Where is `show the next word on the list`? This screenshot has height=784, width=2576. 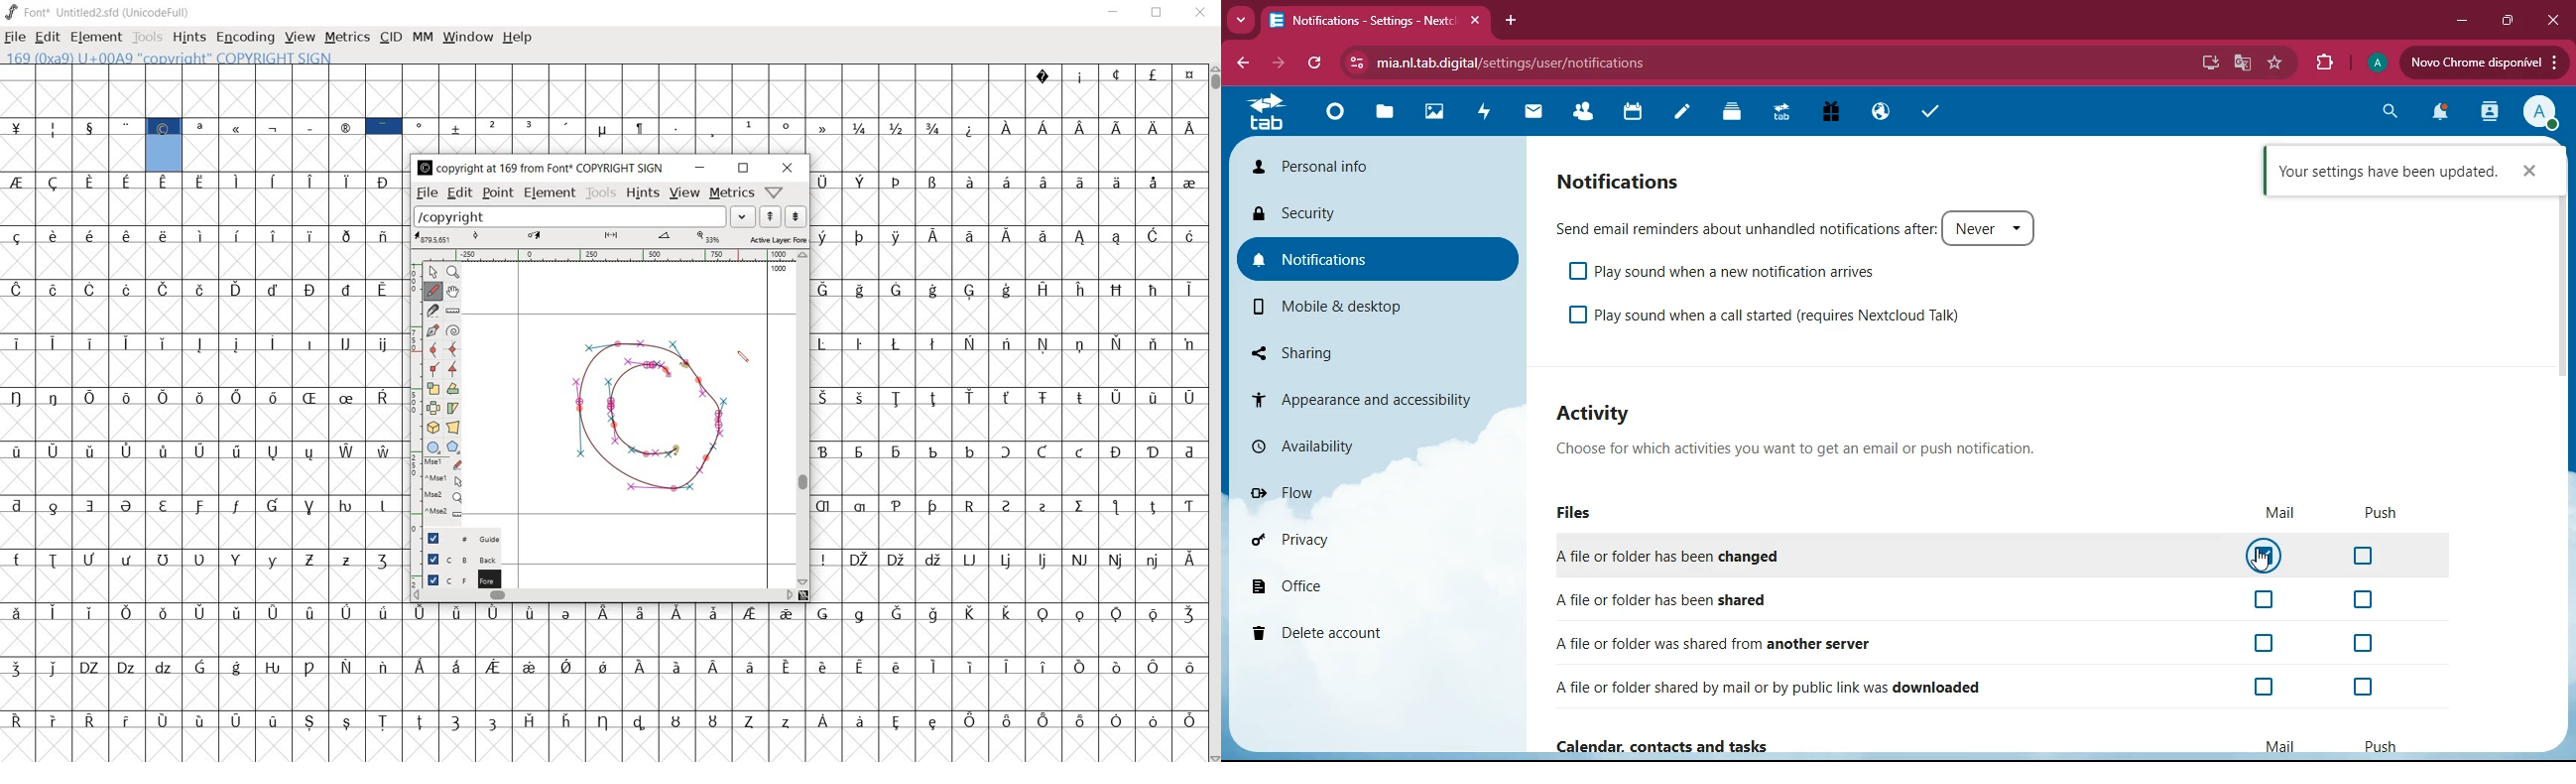 show the next word on the list is located at coordinates (769, 216).